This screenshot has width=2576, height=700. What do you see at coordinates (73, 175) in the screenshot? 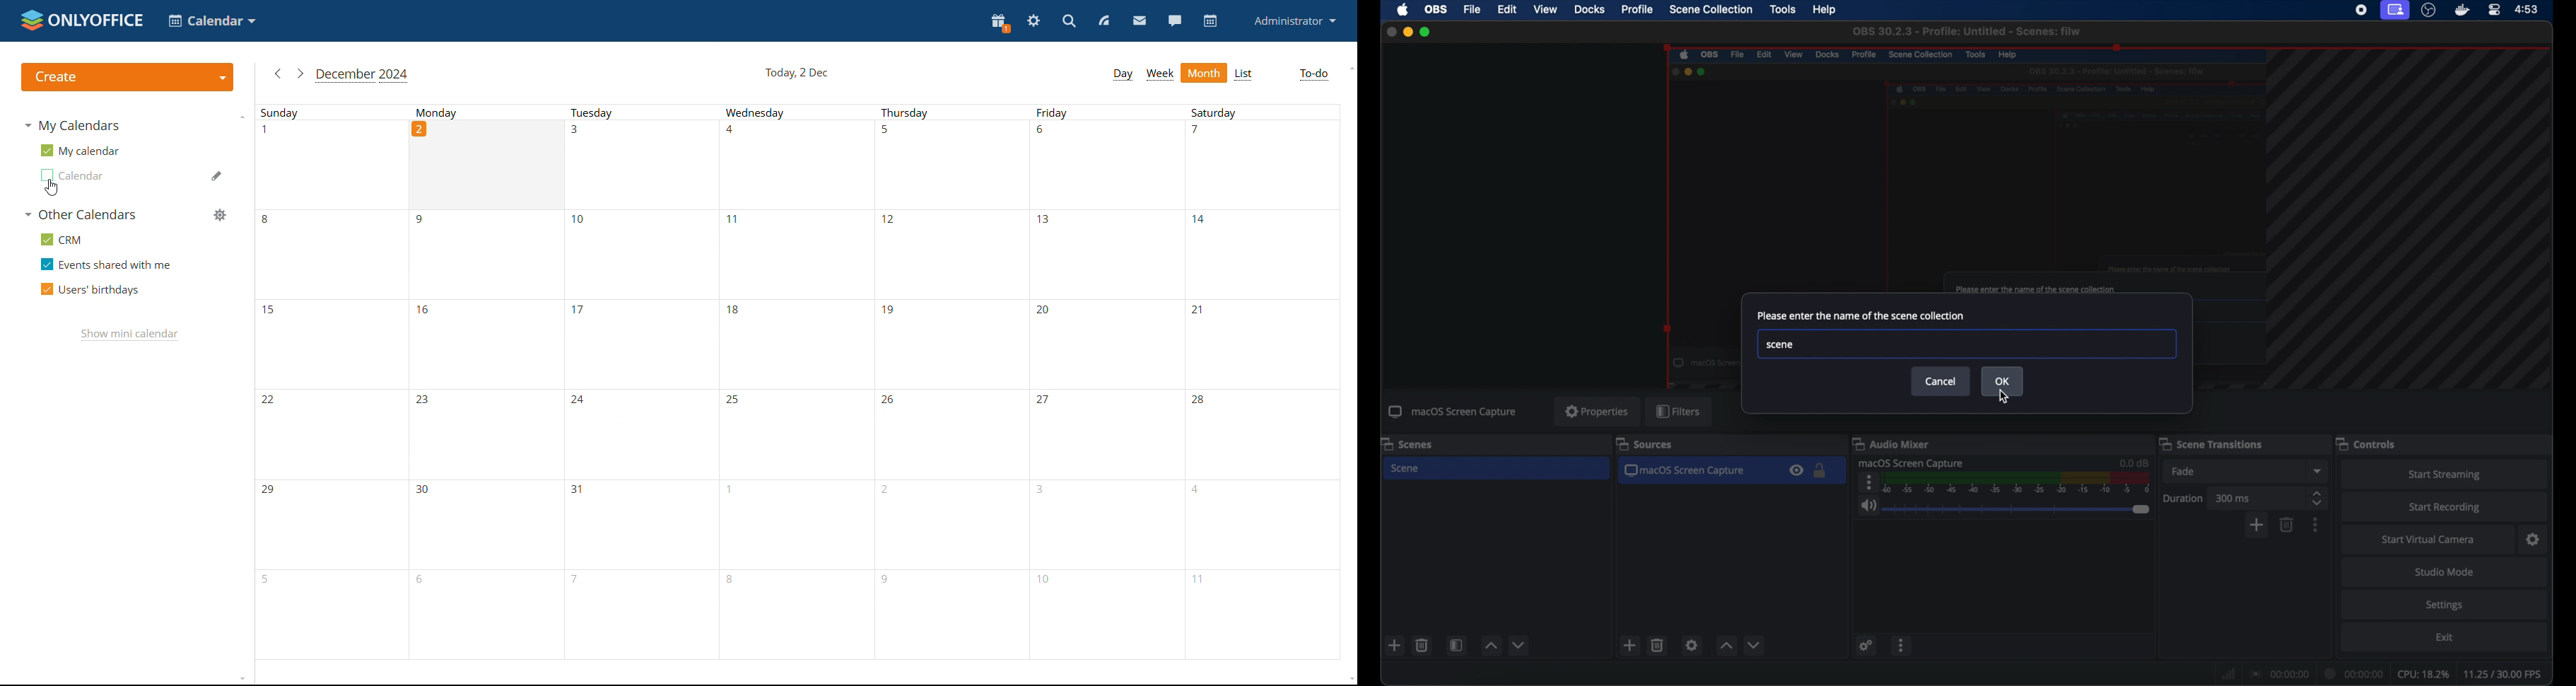
I see `calendar` at bounding box center [73, 175].